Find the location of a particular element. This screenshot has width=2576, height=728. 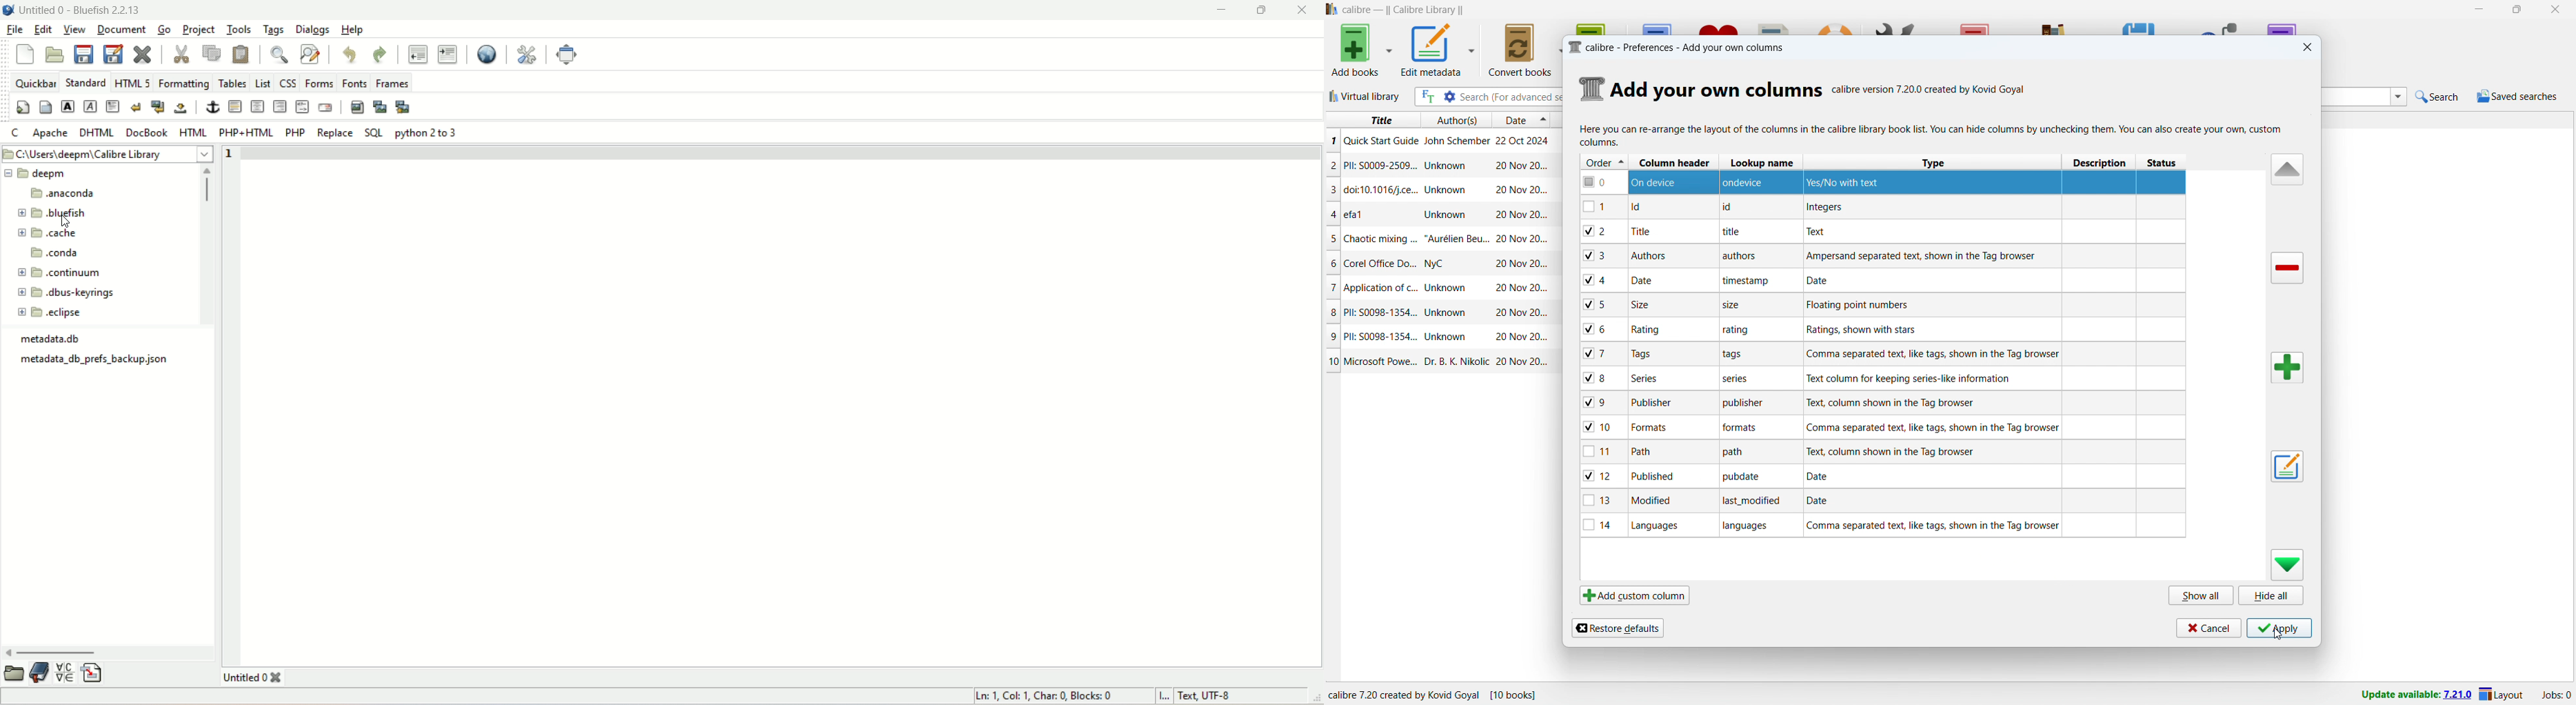

add books options is located at coordinates (1389, 49).